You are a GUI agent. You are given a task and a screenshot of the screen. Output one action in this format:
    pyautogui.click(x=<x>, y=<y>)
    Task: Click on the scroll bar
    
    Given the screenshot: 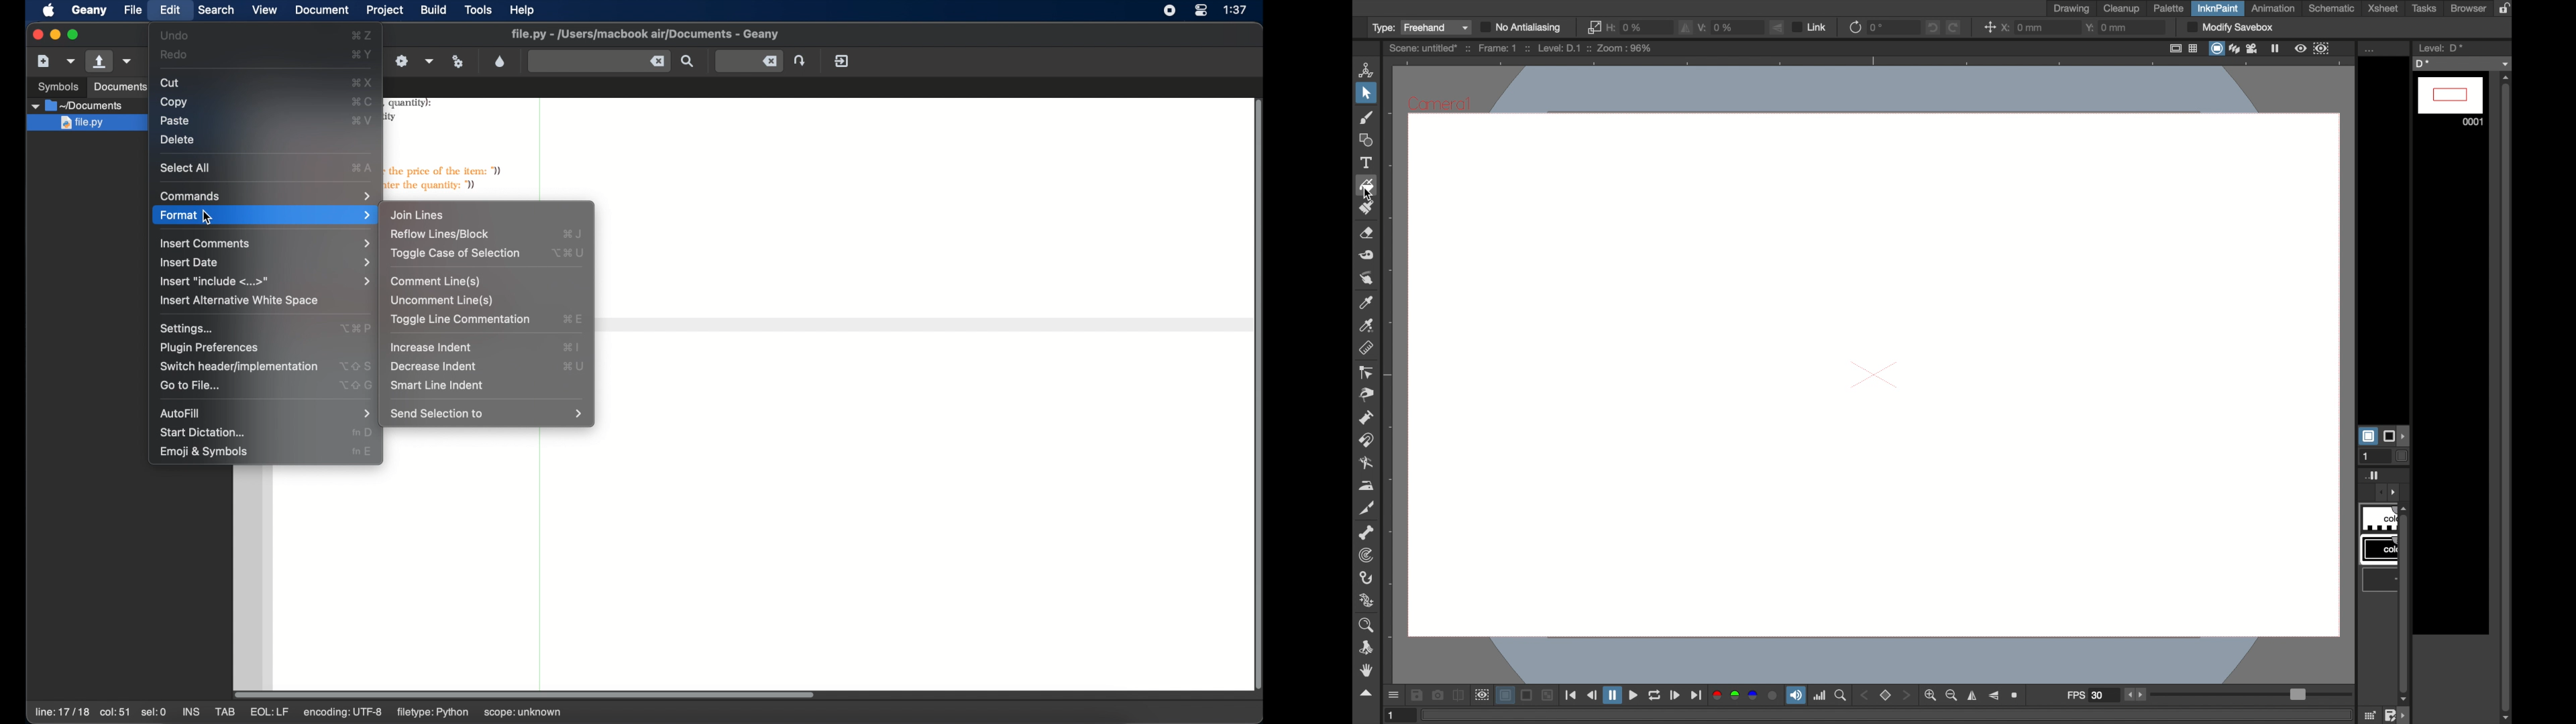 What is the action you would take?
    pyautogui.click(x=531, y=693)
    